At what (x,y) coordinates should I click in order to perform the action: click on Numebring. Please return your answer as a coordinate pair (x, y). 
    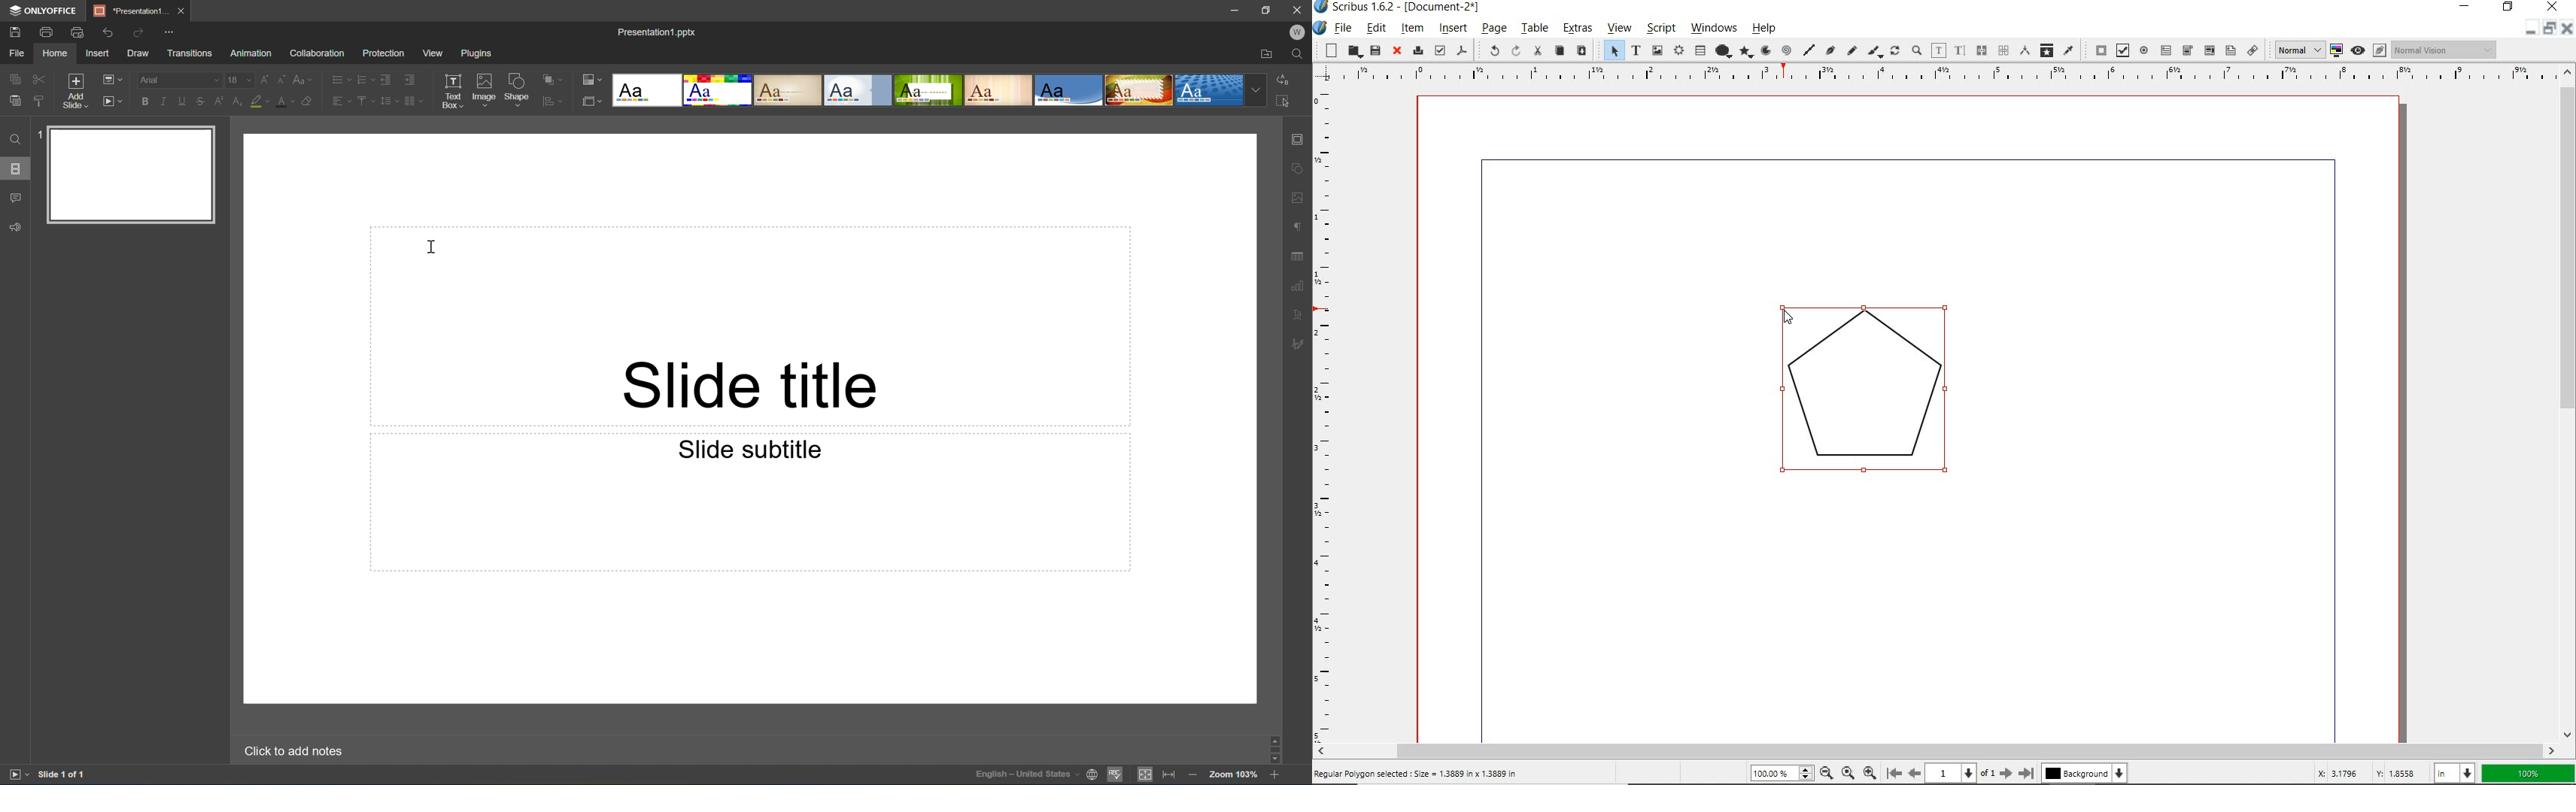
    Looking at the image, I should click on (366, 79).